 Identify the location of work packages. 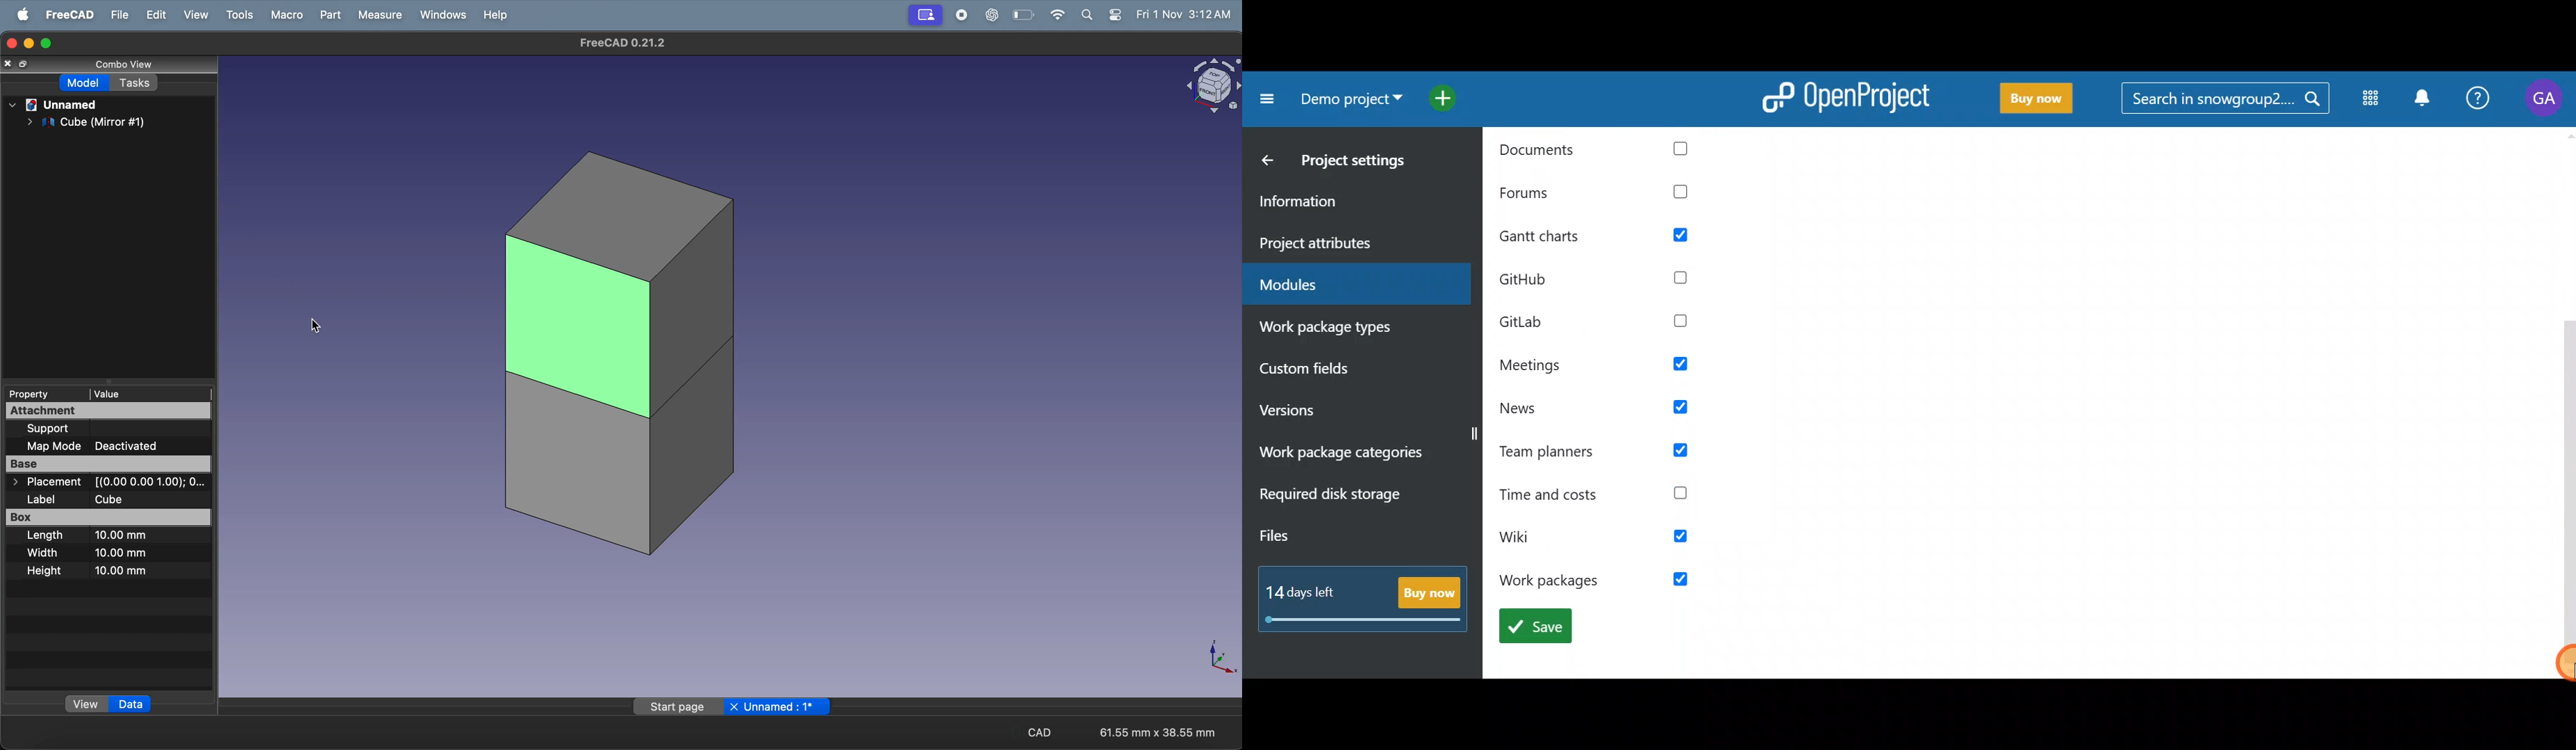
(1599, 580).